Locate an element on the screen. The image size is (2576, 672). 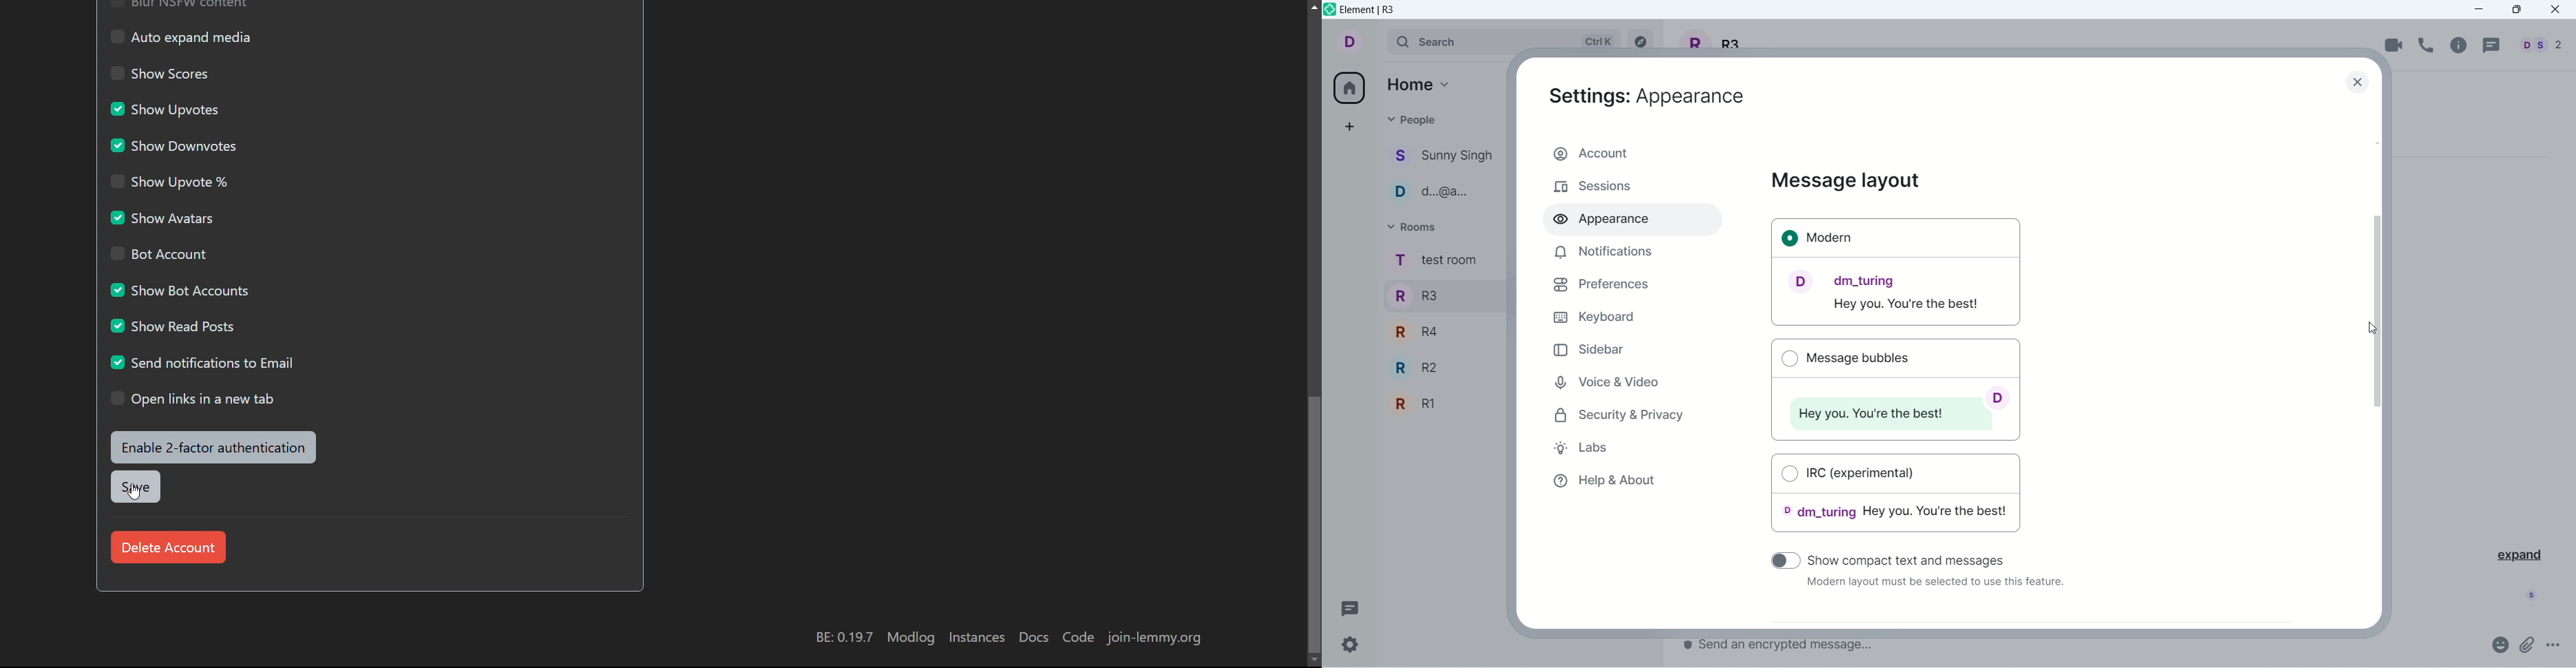
keyboard is located at coordinates (1593, 316).